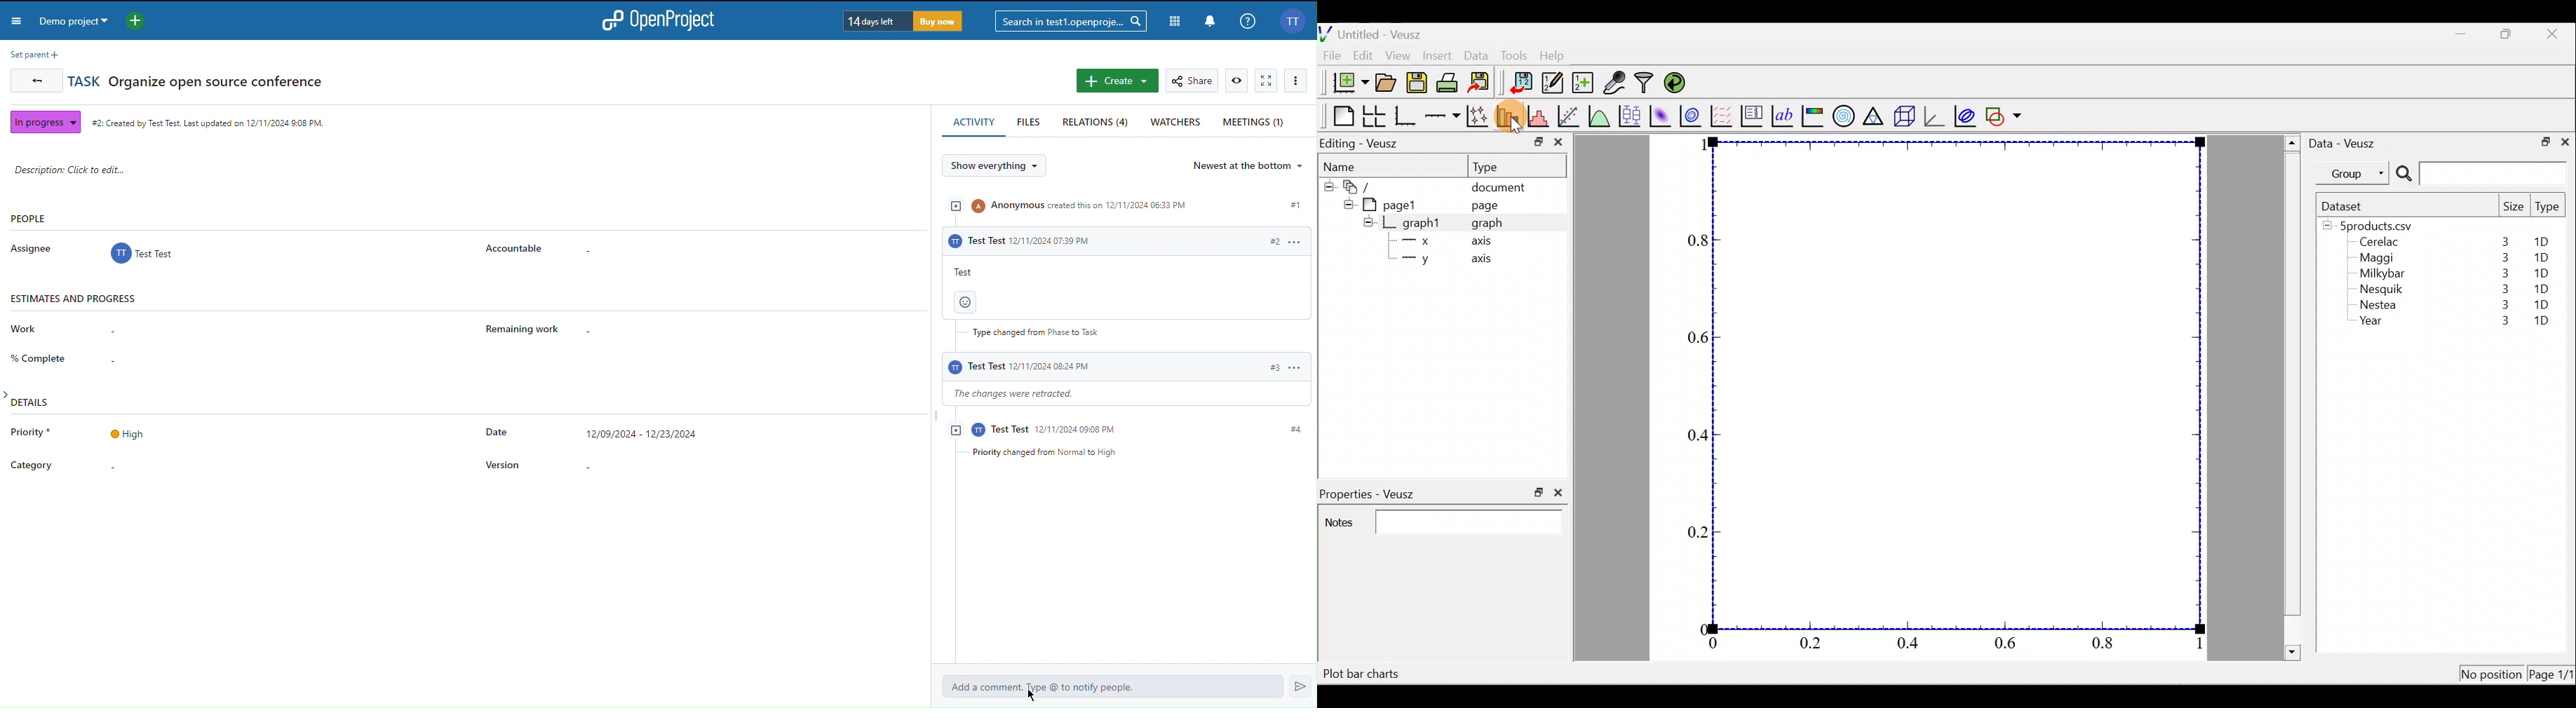  What do you see at coordinates (1346, 203) in the screenshot?
I see `hide` at bounding box center [1346, 203].